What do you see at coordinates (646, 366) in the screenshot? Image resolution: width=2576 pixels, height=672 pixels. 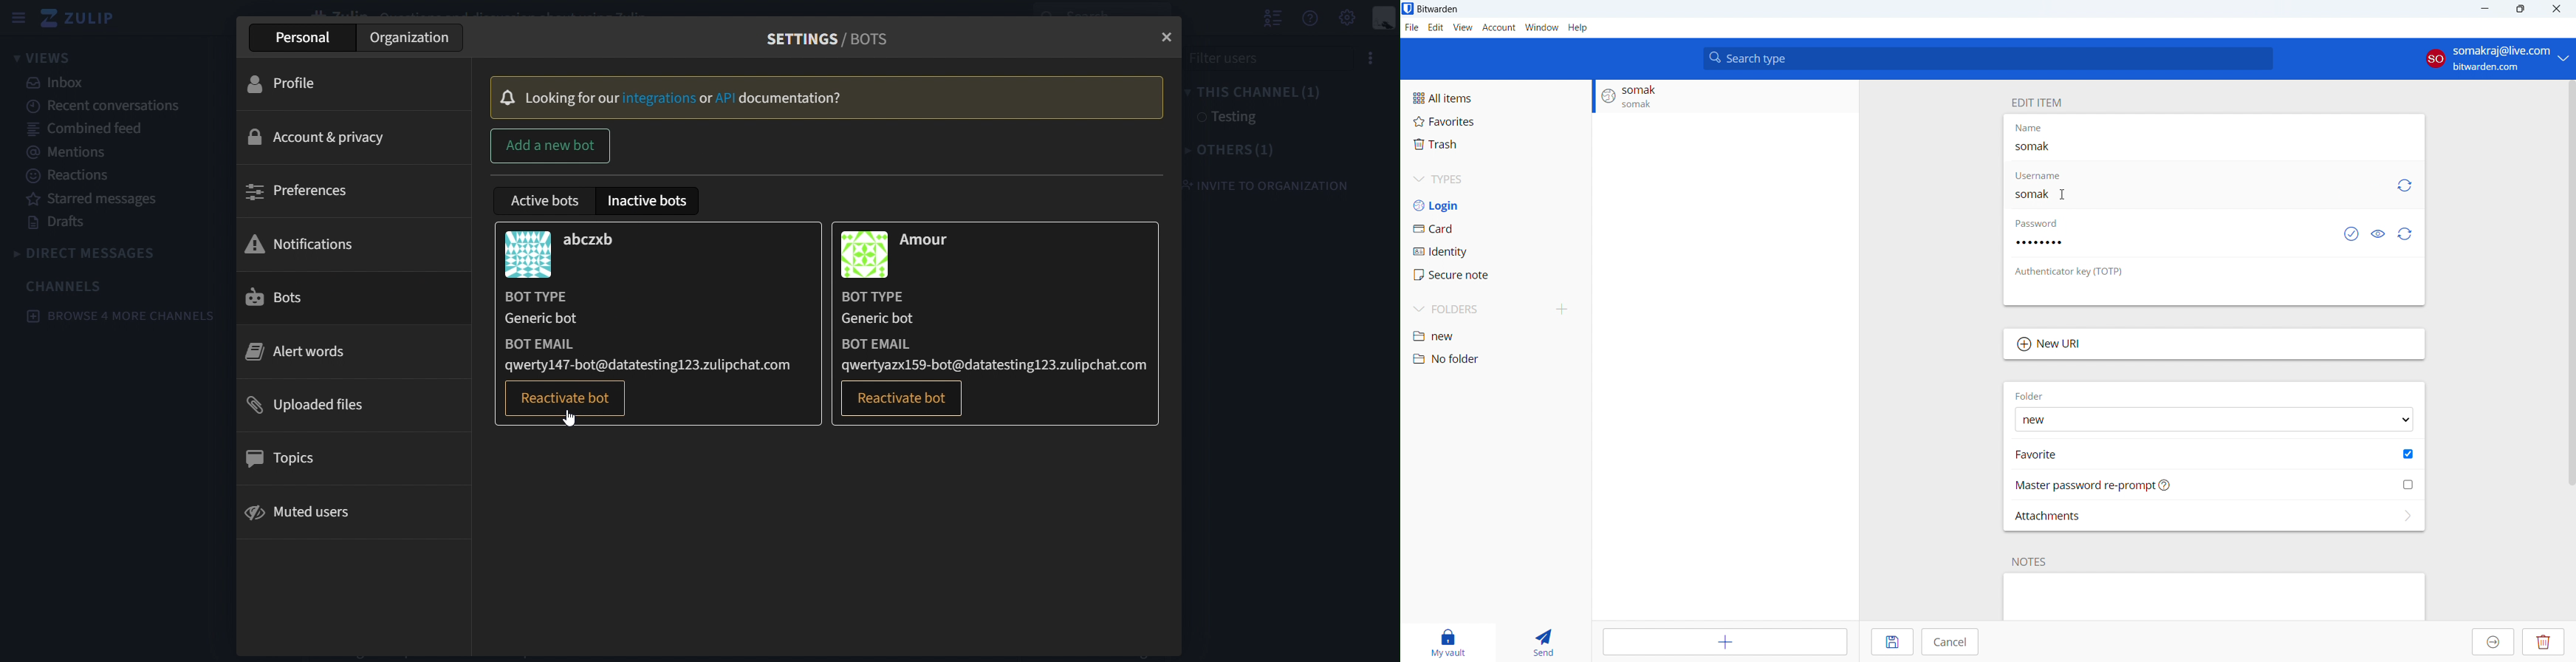 I see `qwerty147-bot@datatesting123.zulipchat.com` at bounding box center [646, 366].